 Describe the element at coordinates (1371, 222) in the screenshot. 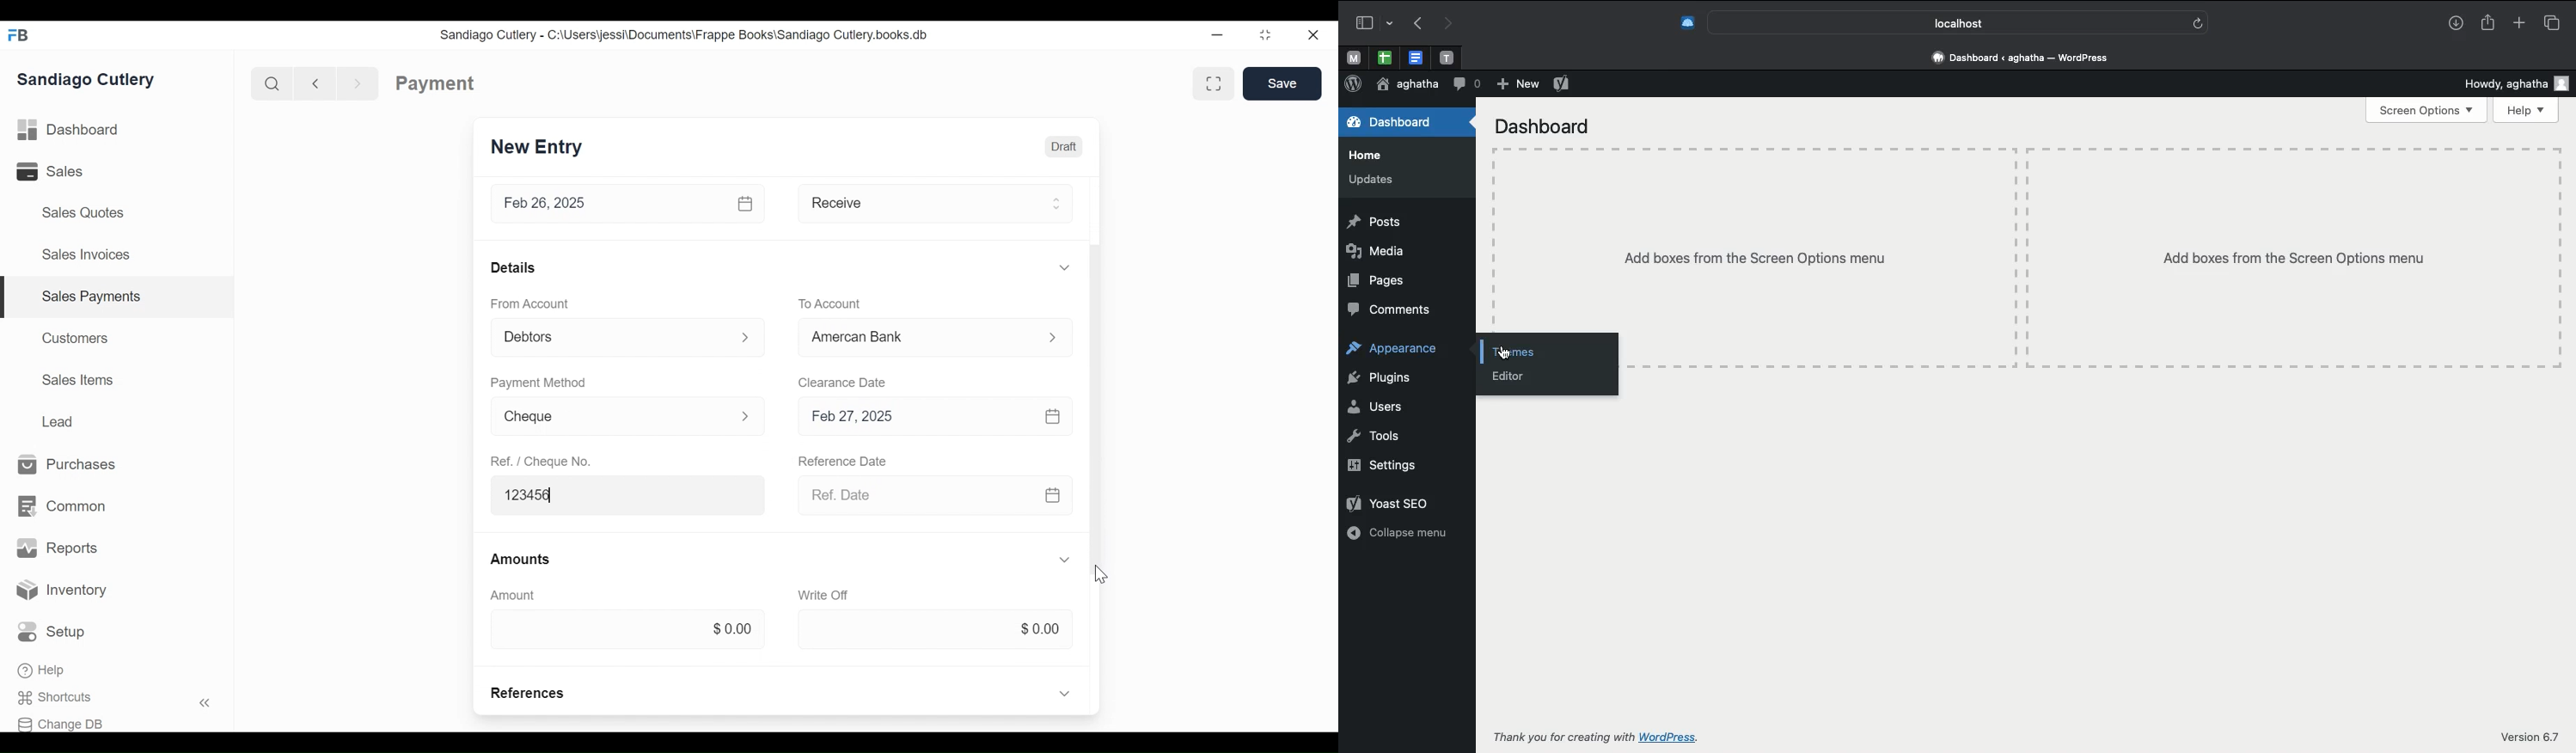

I see `Posts` at that location.